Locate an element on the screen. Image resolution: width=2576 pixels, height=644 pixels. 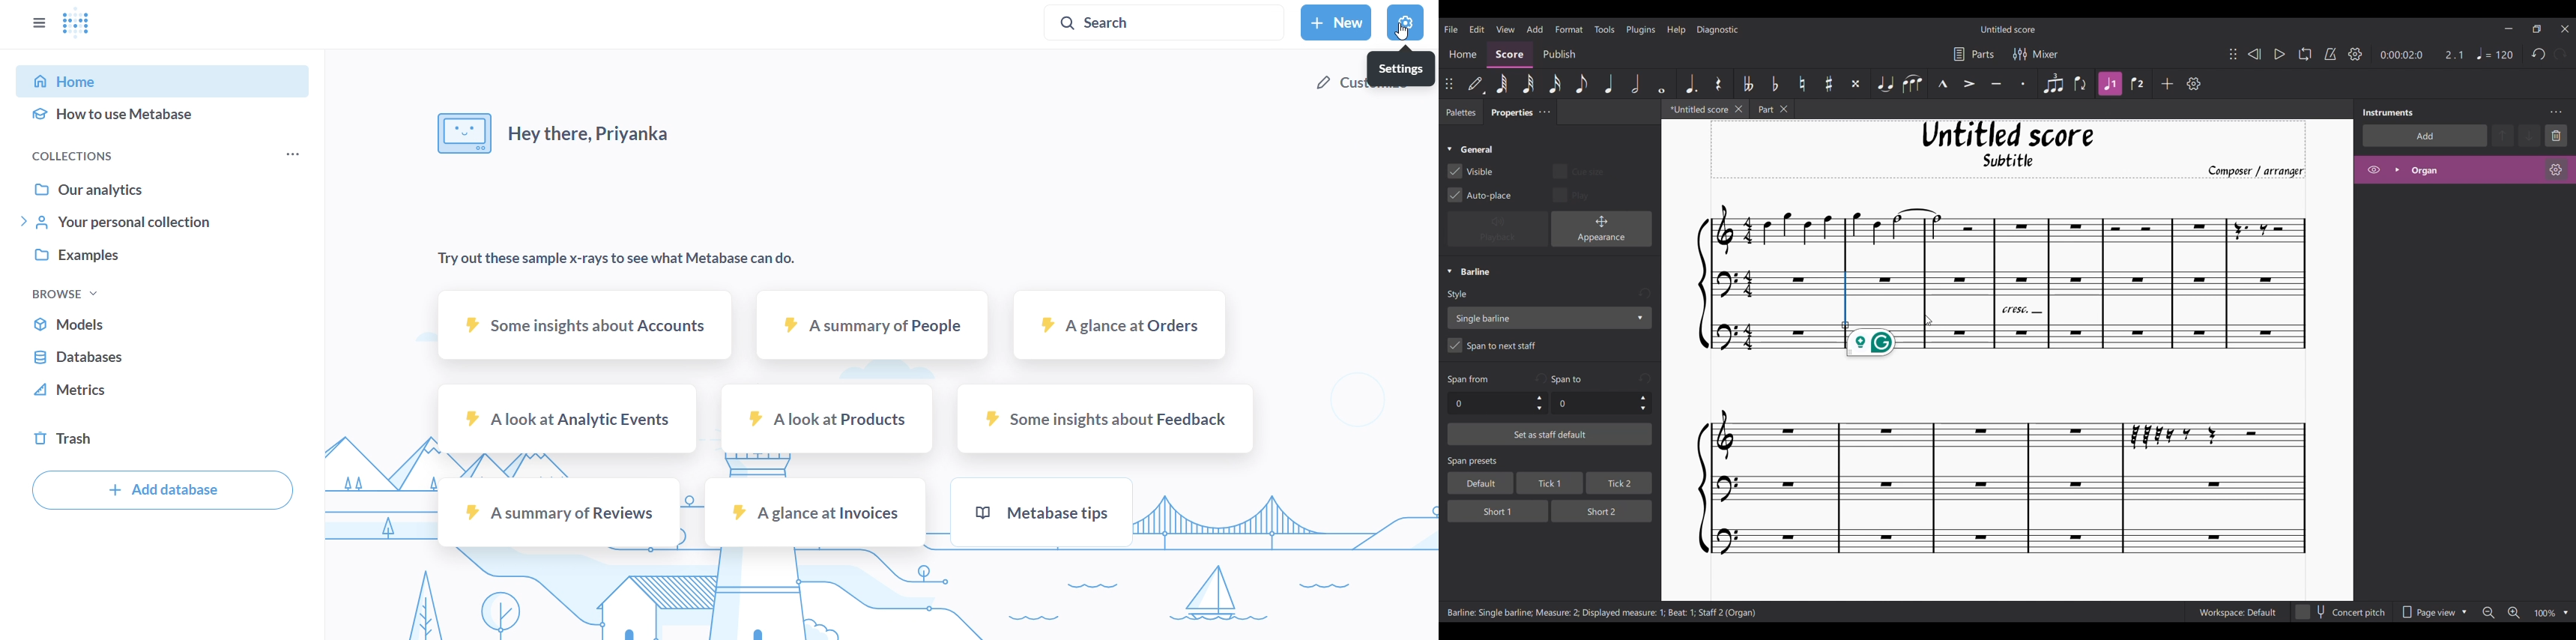
Flip direction is located at coordinates (2081, 84).